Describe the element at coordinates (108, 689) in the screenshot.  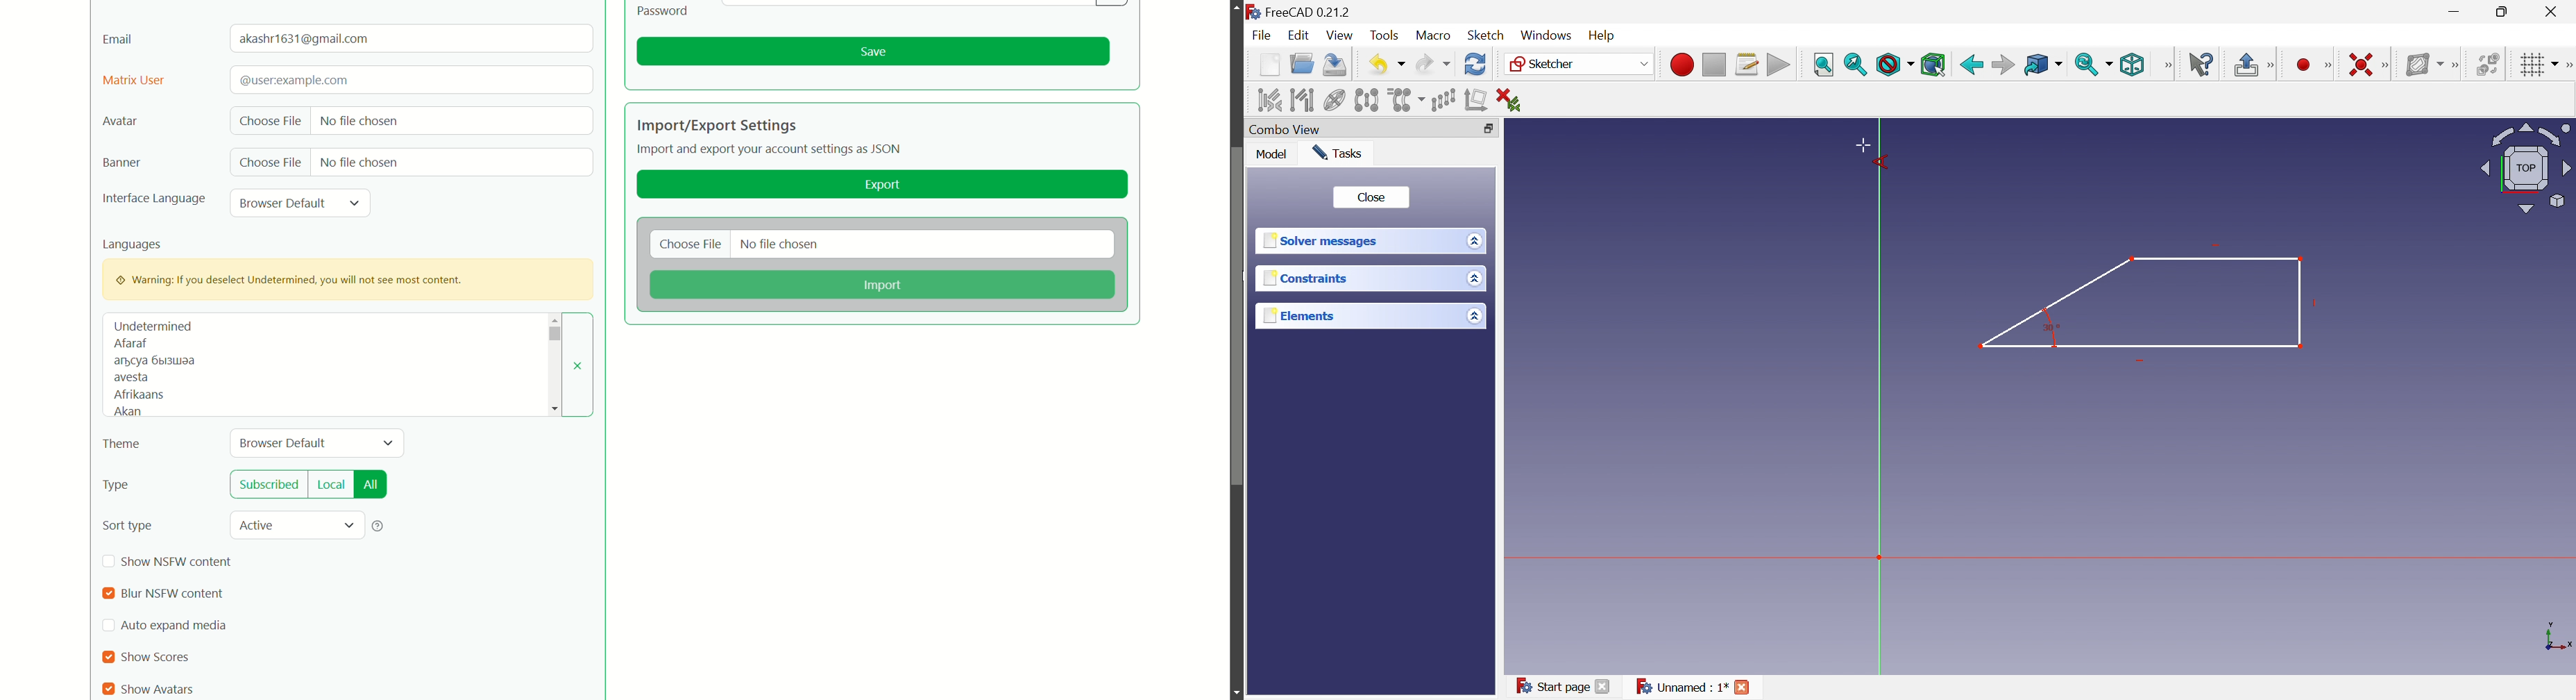
I see `checkbox` at that location.